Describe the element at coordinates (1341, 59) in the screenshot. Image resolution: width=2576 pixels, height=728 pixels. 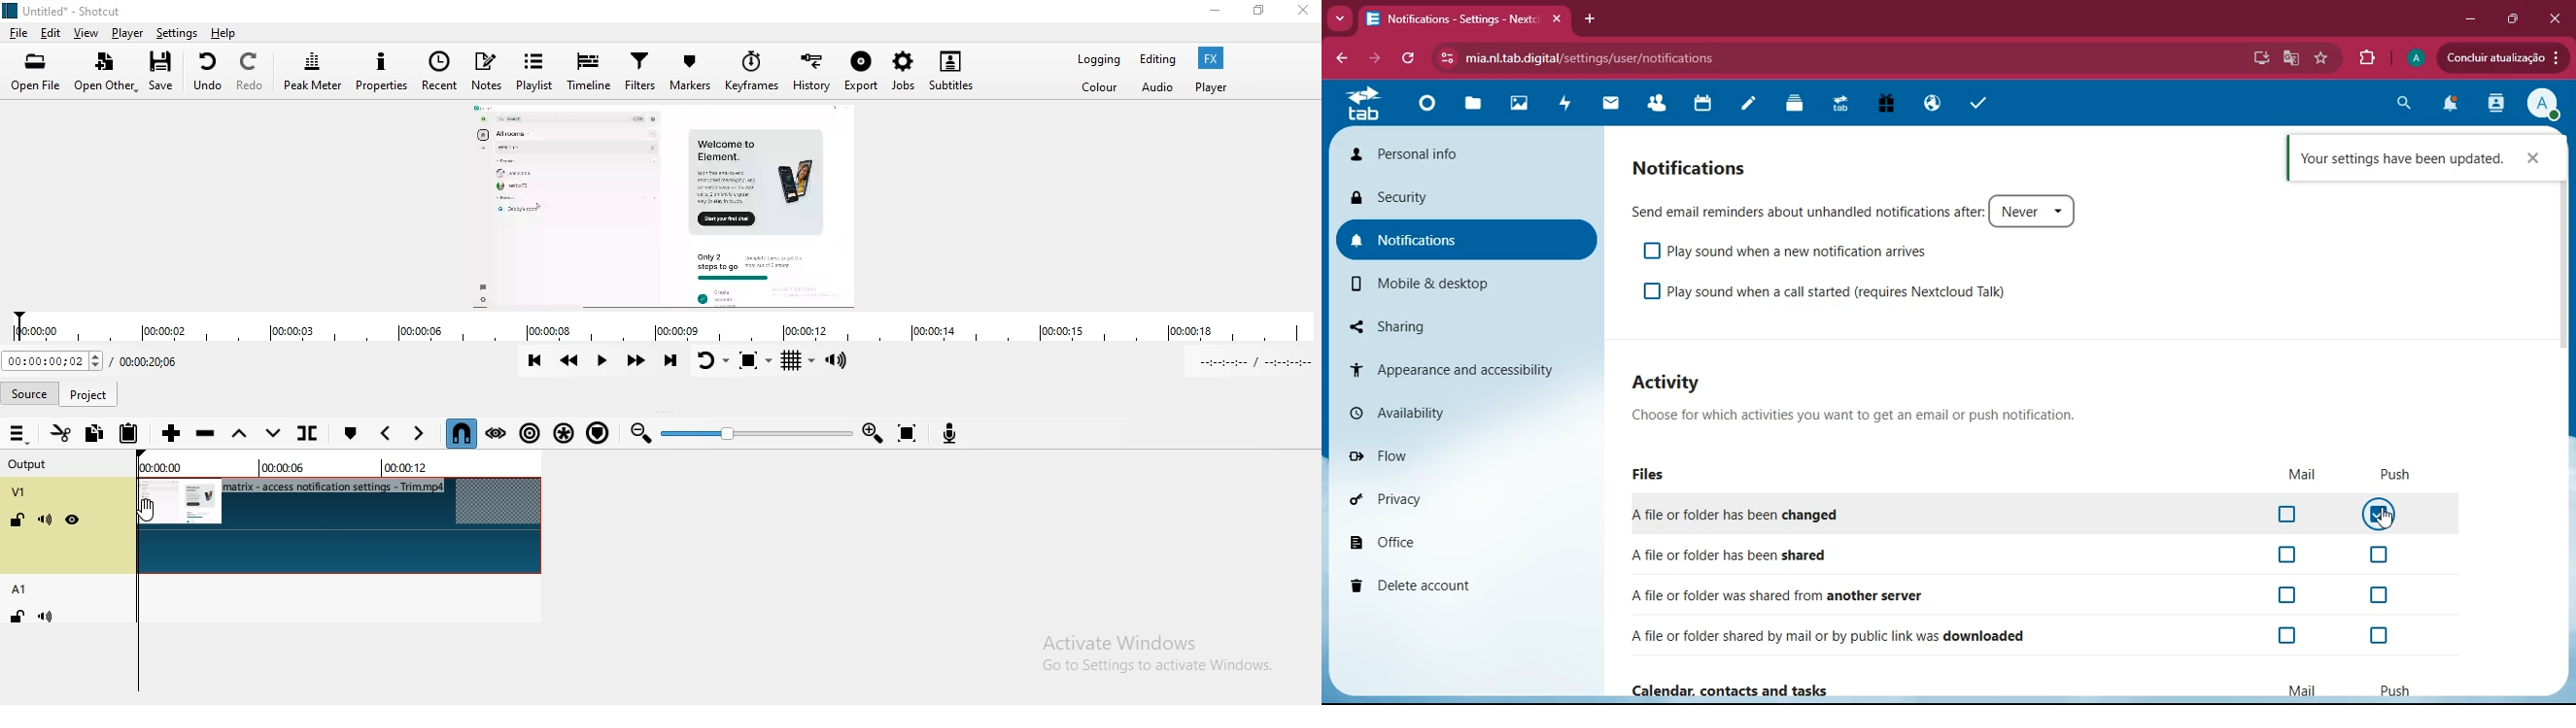
I see `back` at that location.